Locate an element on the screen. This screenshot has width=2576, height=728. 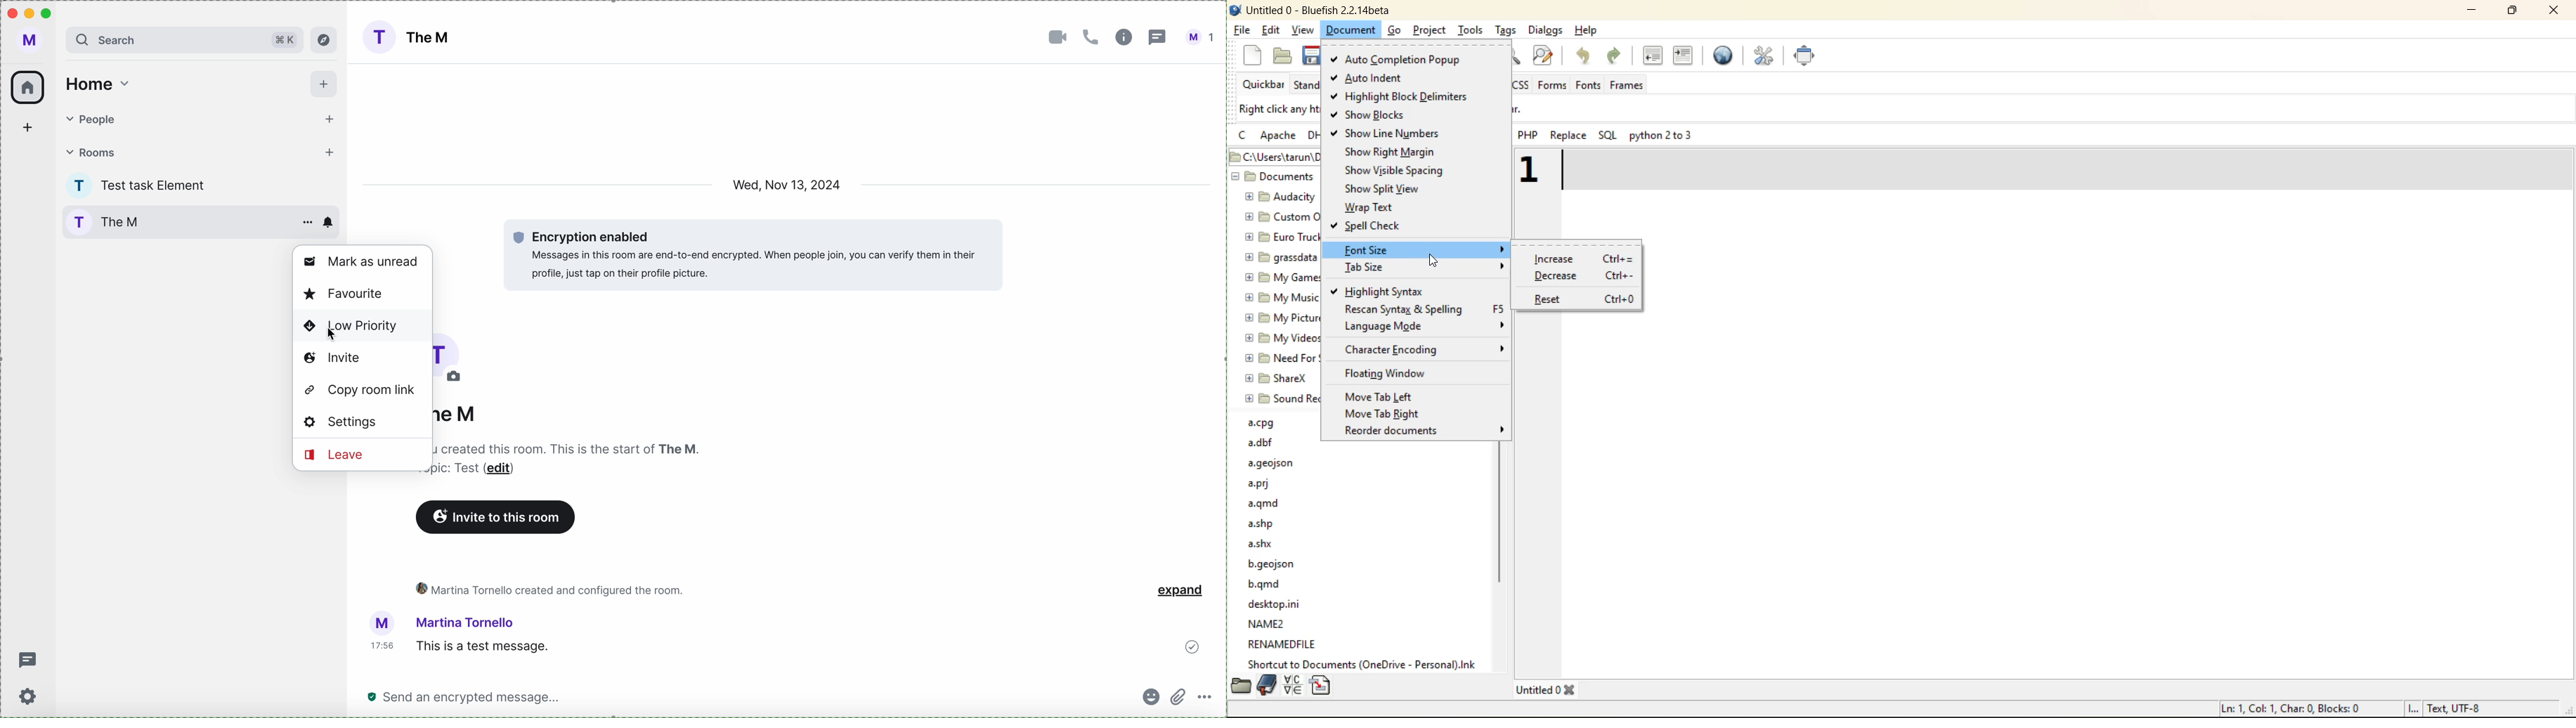
description room is located at coordinates (568, 447).